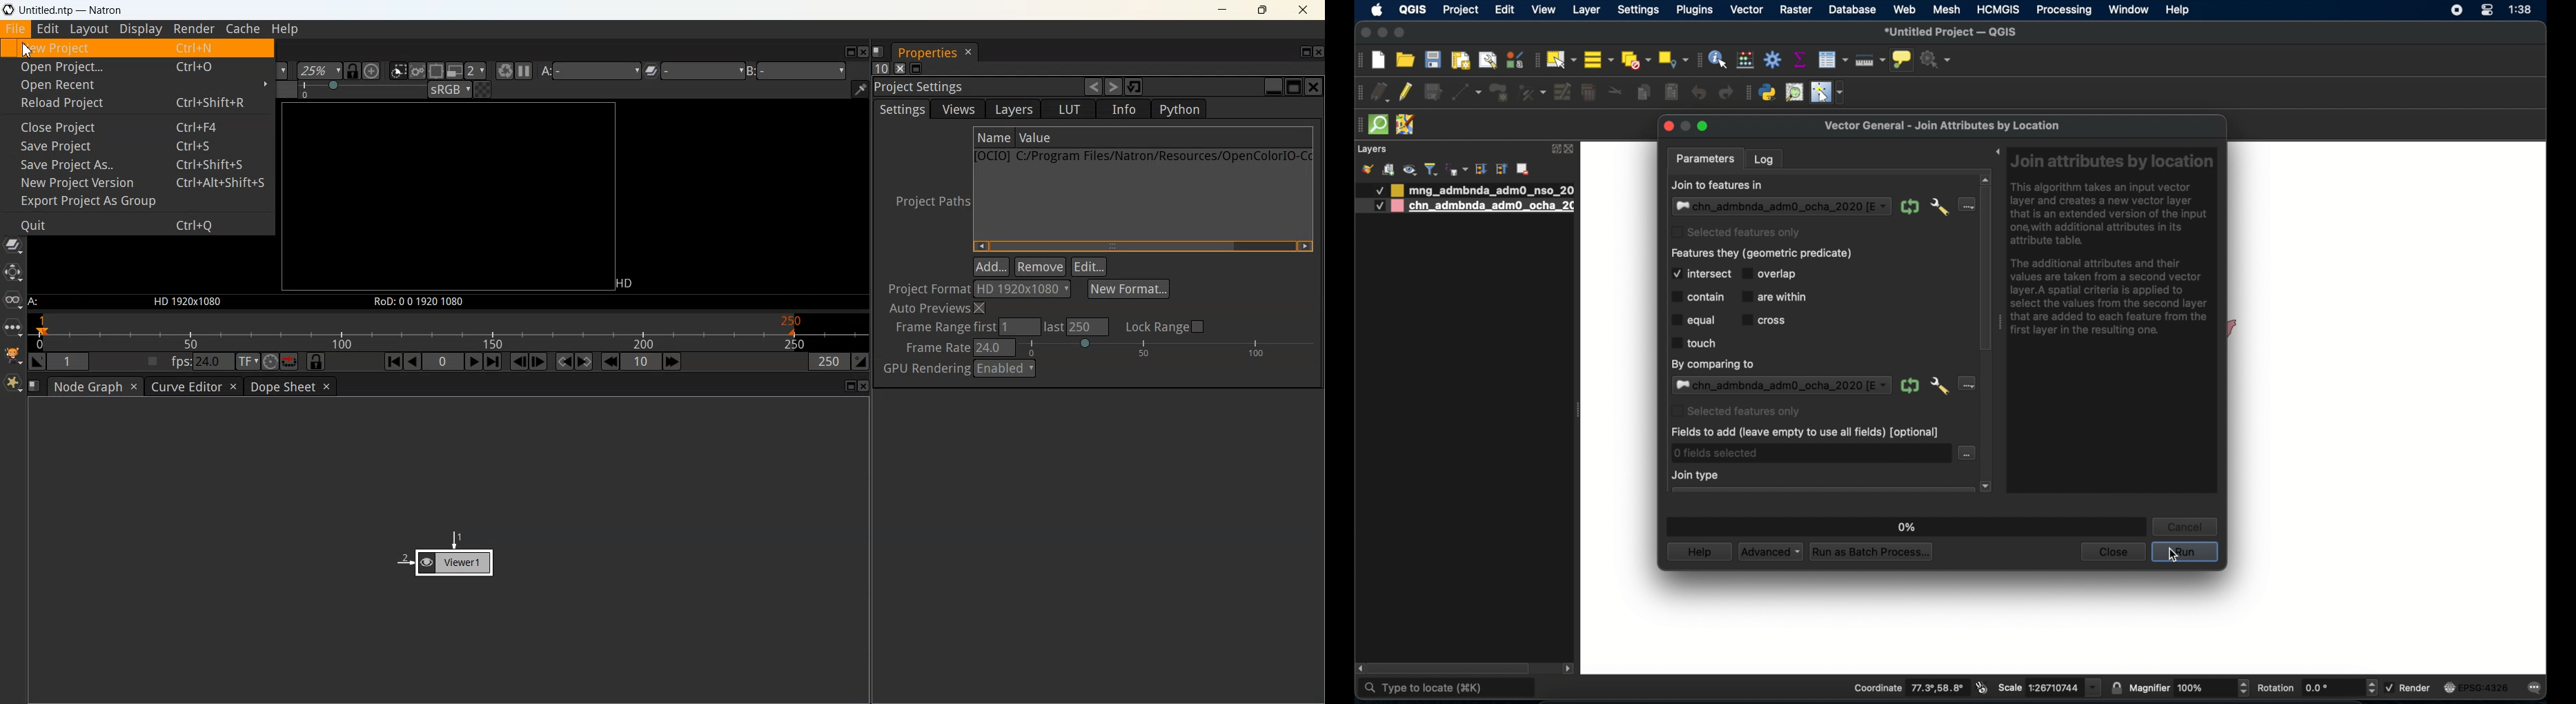 This screenshot has width=2576, height=728. I want to click on digitize with segment, so click(1467, 93).